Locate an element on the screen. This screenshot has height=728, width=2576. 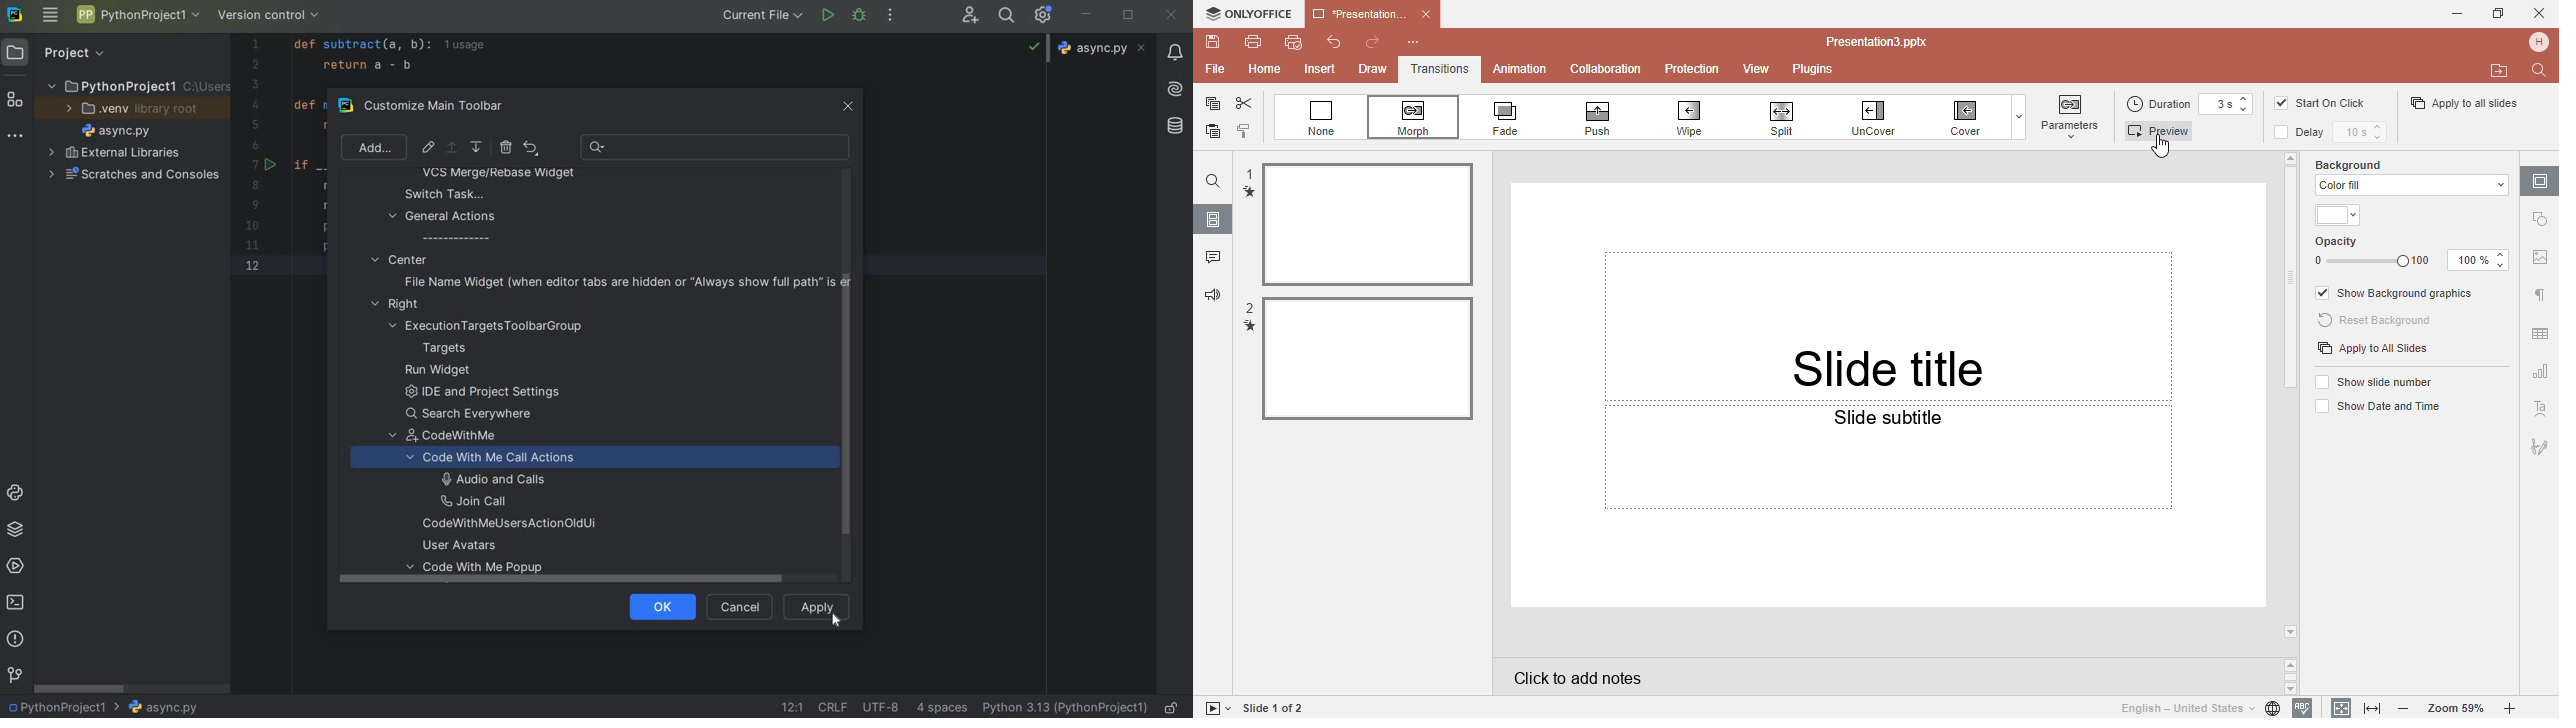
Show slide numbers is located at coordinates (2377, 381).